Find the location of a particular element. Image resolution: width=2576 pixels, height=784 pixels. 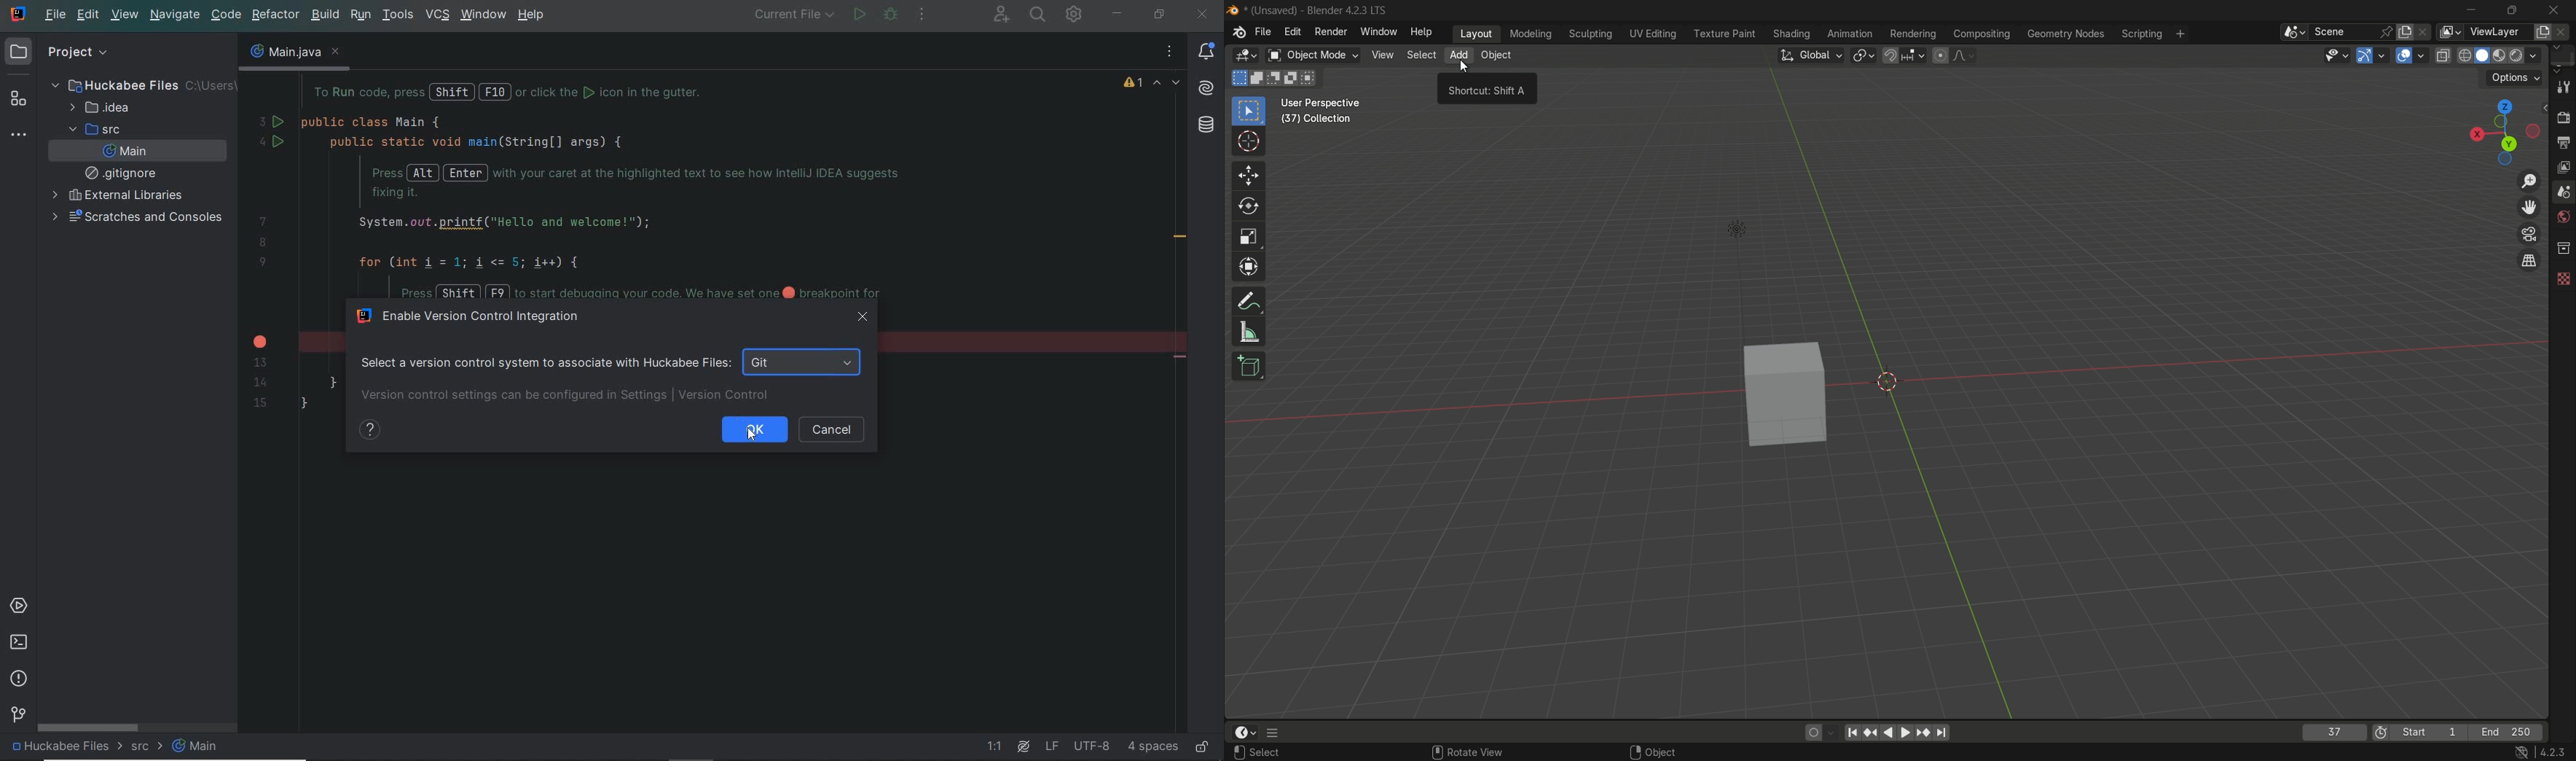

cursor is located at coordinates (1247, 143).